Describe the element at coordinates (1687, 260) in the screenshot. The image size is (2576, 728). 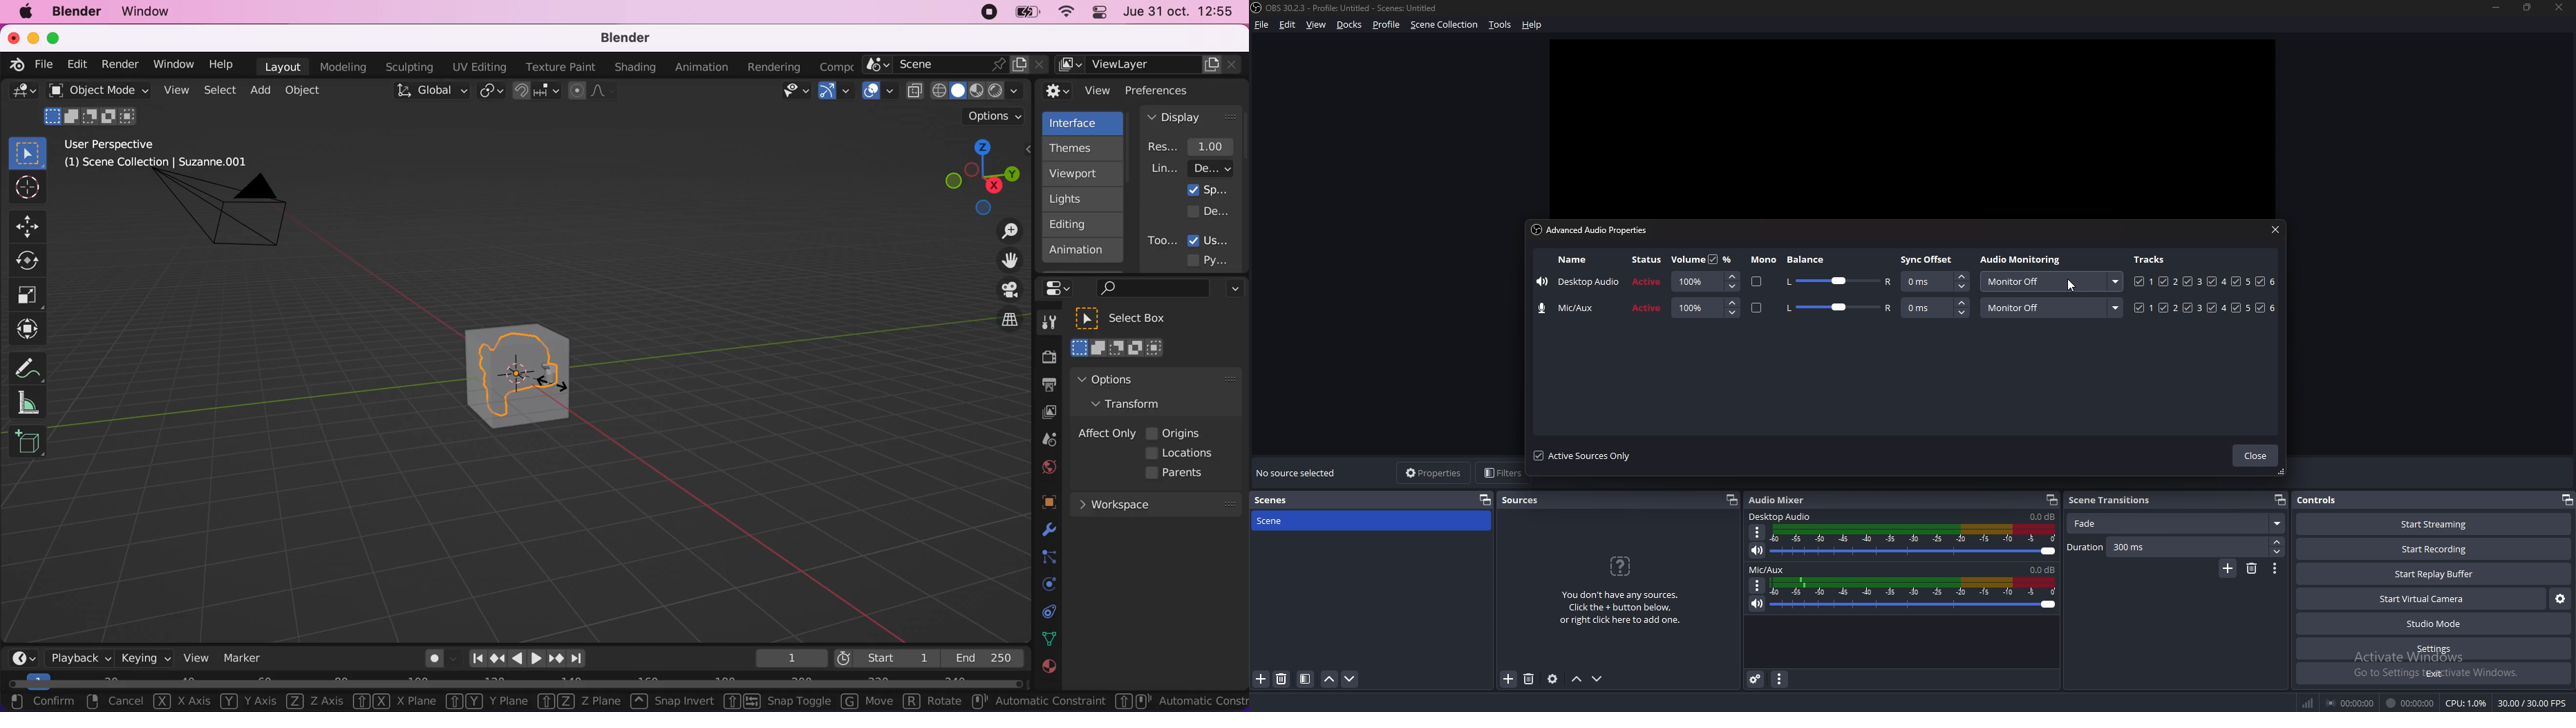
I see `volume` at that location.